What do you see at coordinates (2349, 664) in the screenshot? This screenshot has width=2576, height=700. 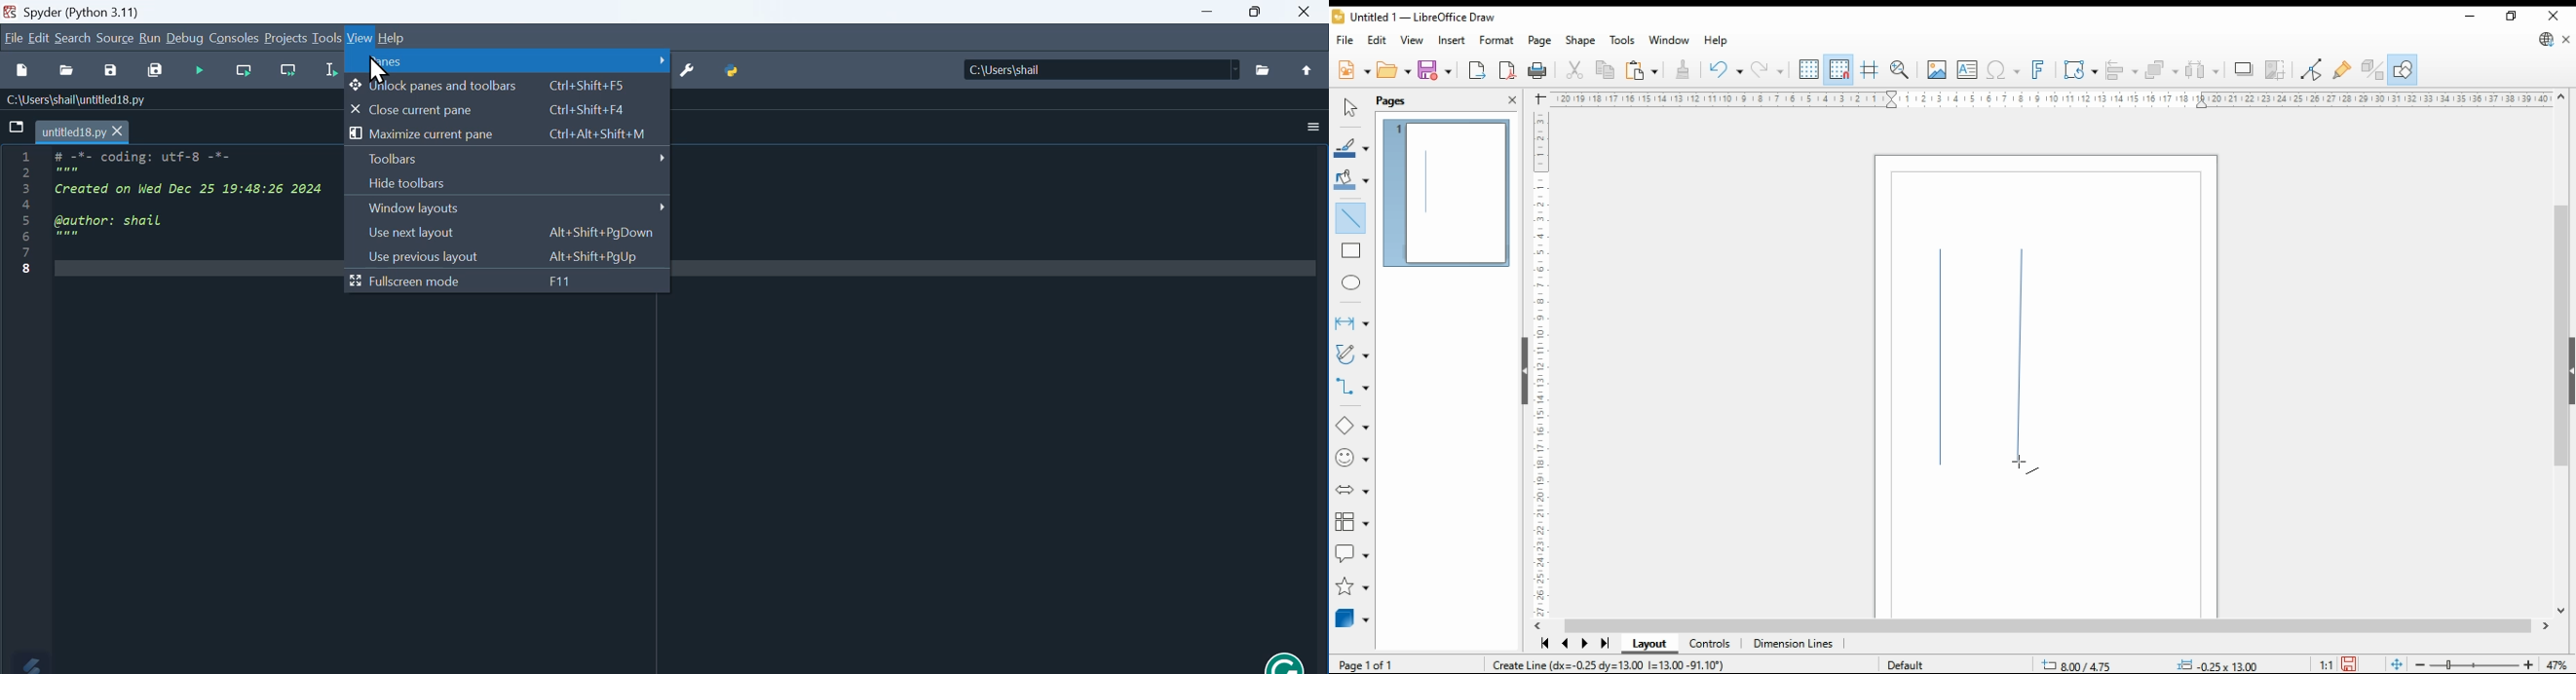 I see `save` at bounding box center [2349, 664].